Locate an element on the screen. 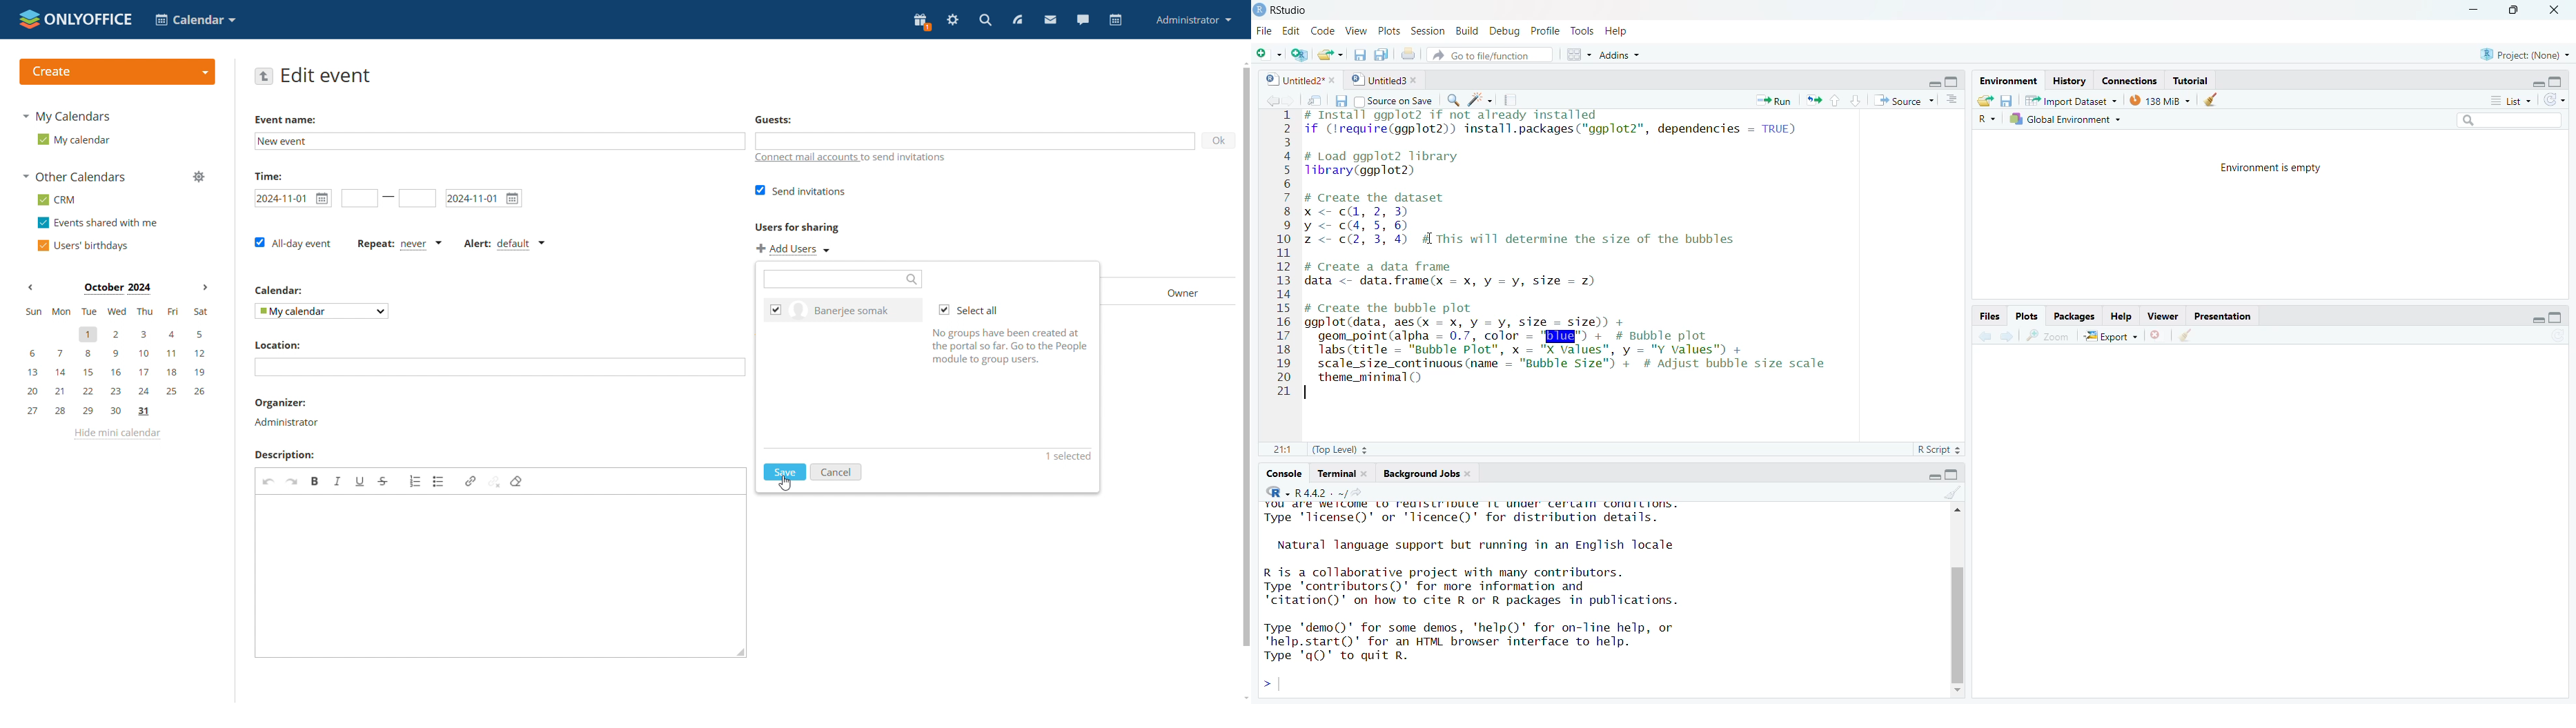  New file is located at coordinates (1266, 50).